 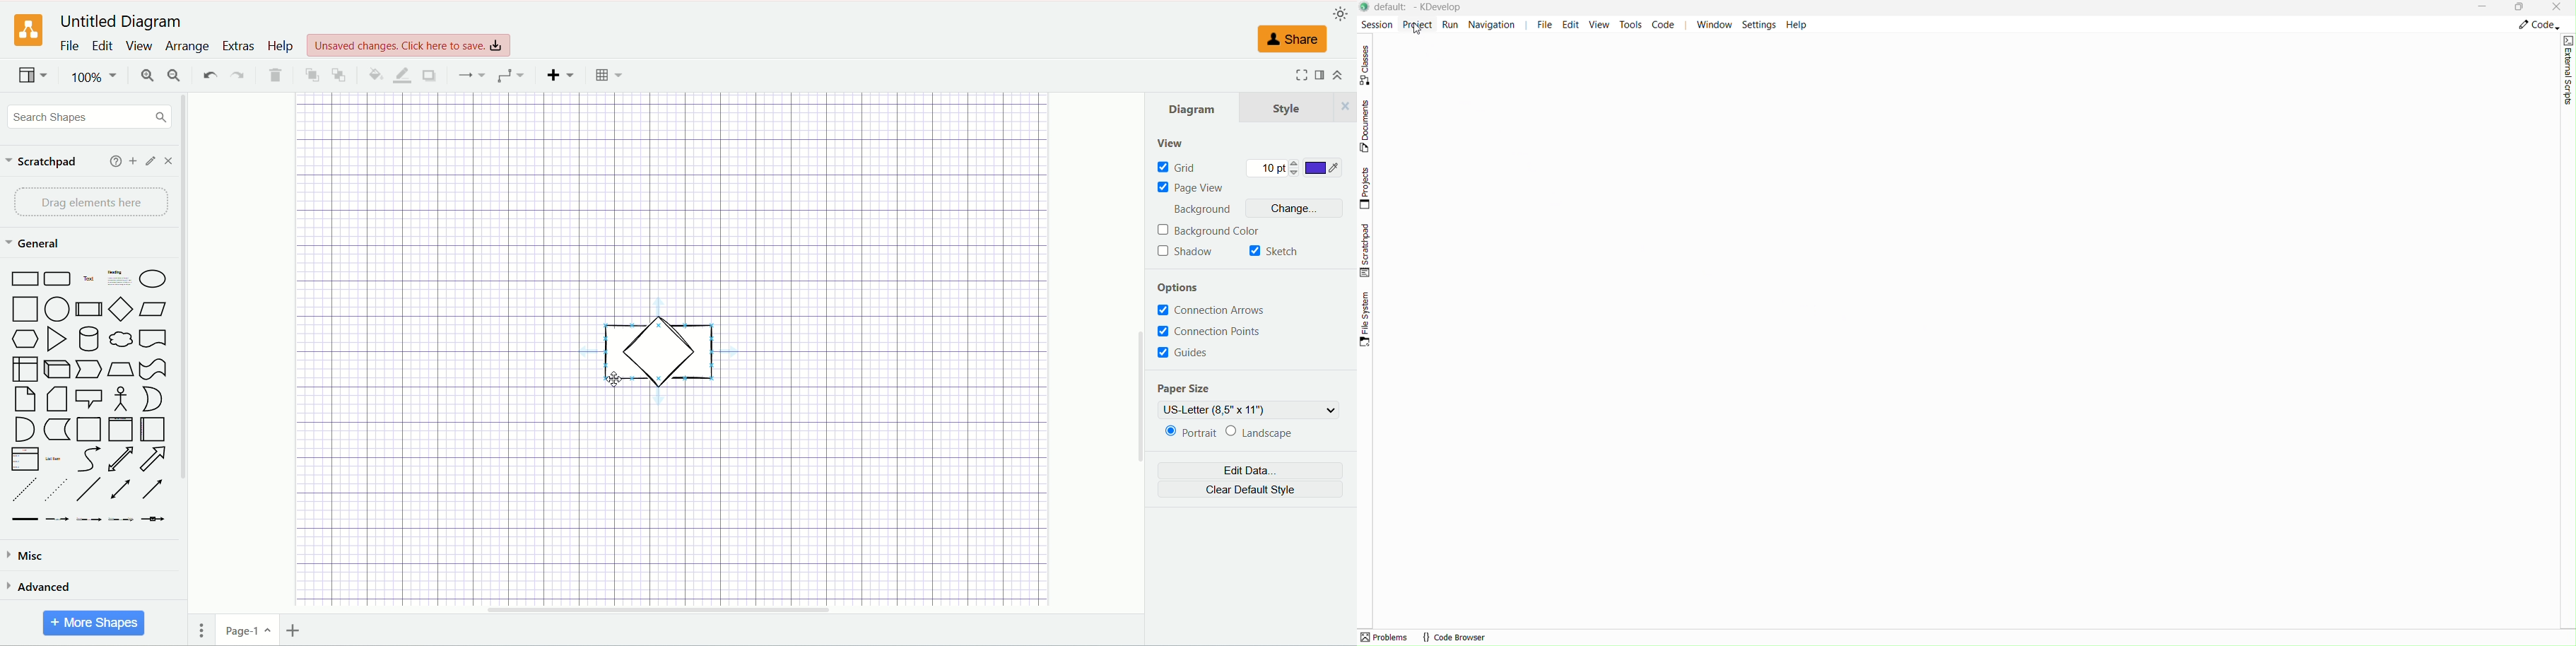 What do you see at coordinates (473, 74) in the screenshot?
I see `waypoint` at bounding box center [473, 74].